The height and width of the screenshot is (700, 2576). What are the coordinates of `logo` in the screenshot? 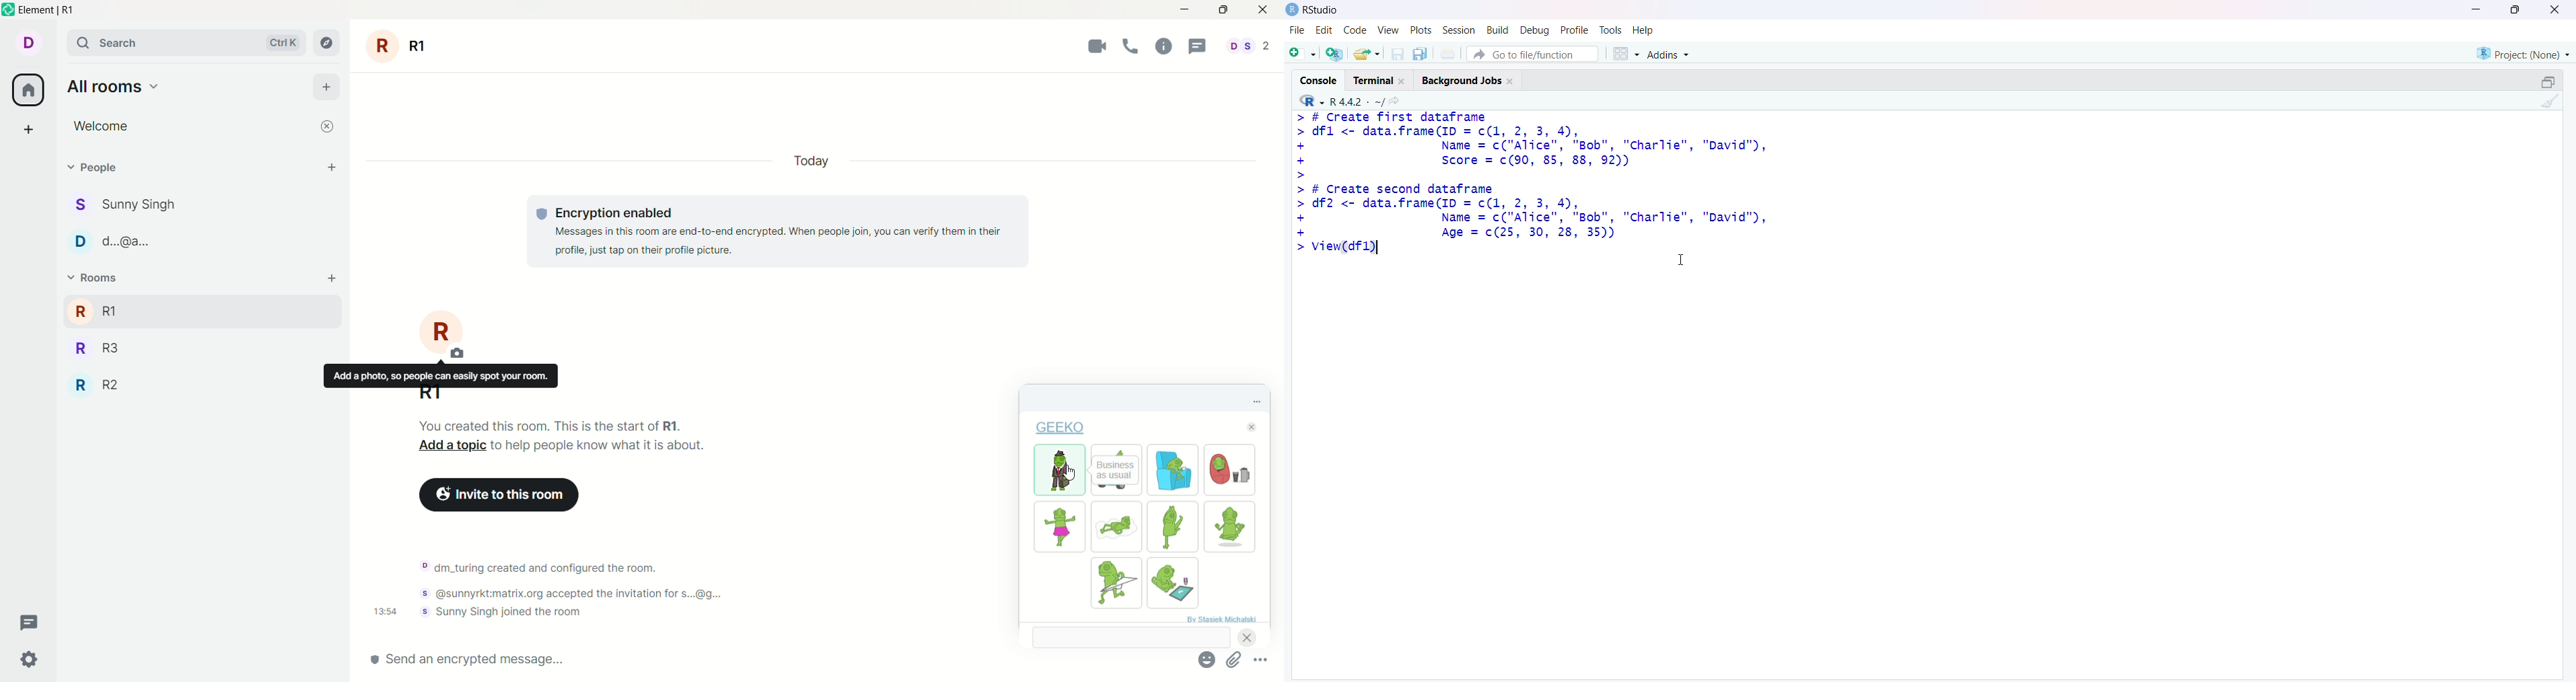 It's located at (1293, 10).